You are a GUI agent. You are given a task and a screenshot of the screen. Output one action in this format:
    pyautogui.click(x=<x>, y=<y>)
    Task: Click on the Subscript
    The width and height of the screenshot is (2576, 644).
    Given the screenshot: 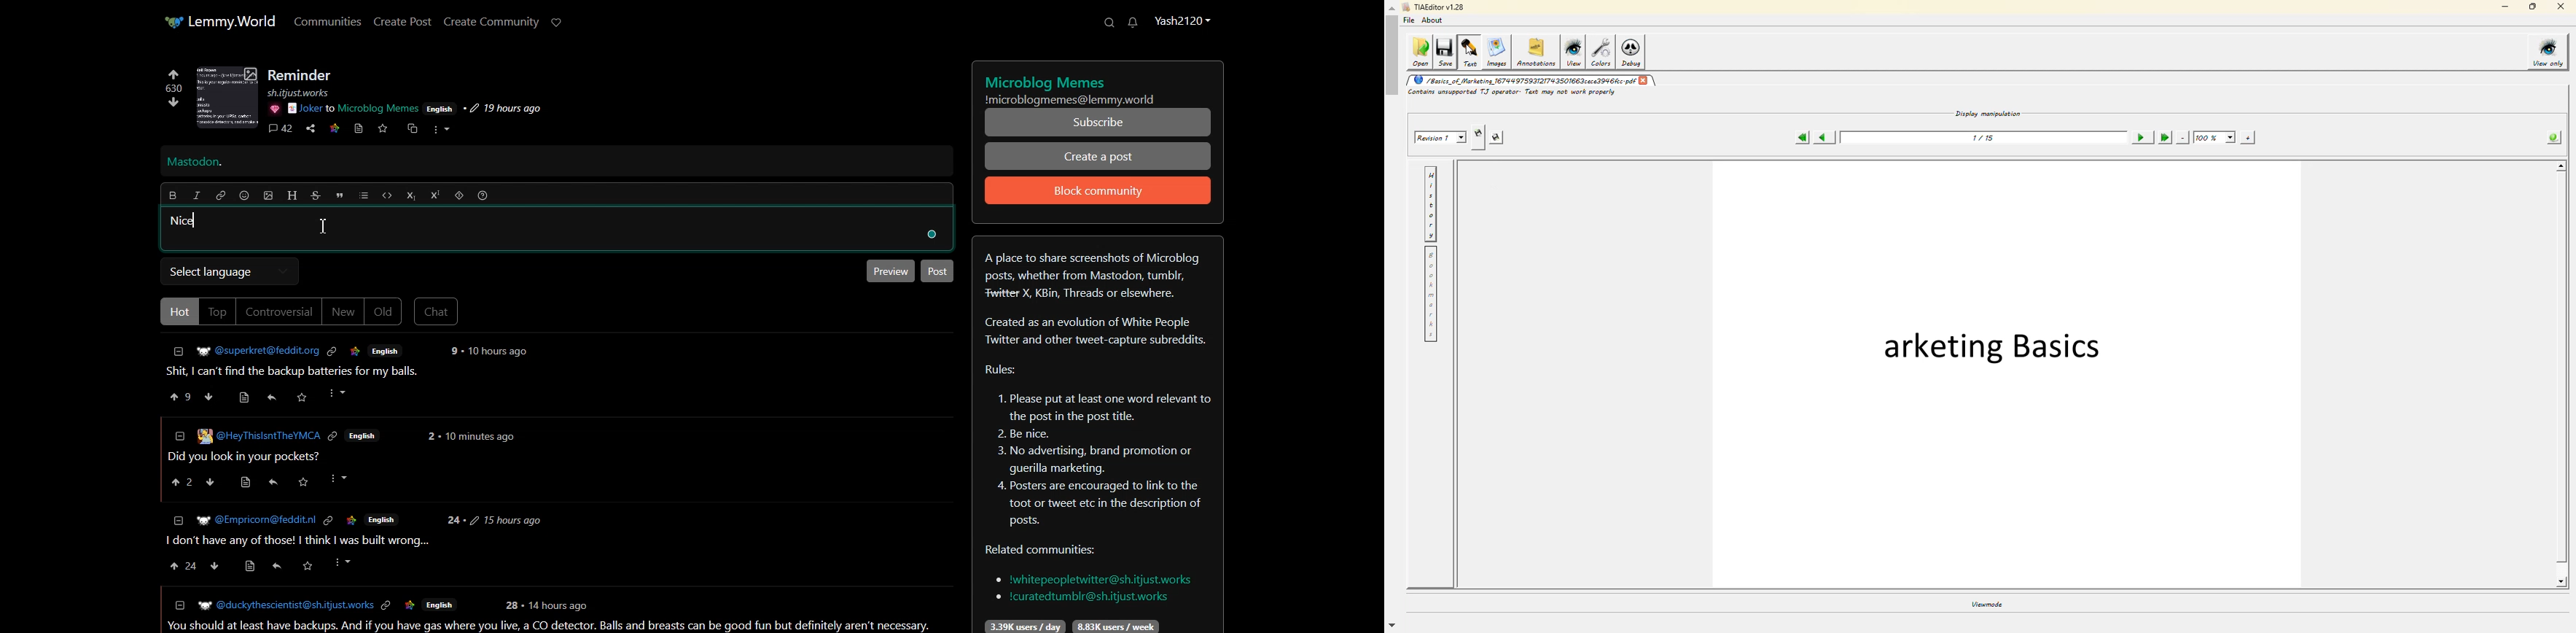 What is the action you would take?
    pyautogui.click(x=410, y=196)
    